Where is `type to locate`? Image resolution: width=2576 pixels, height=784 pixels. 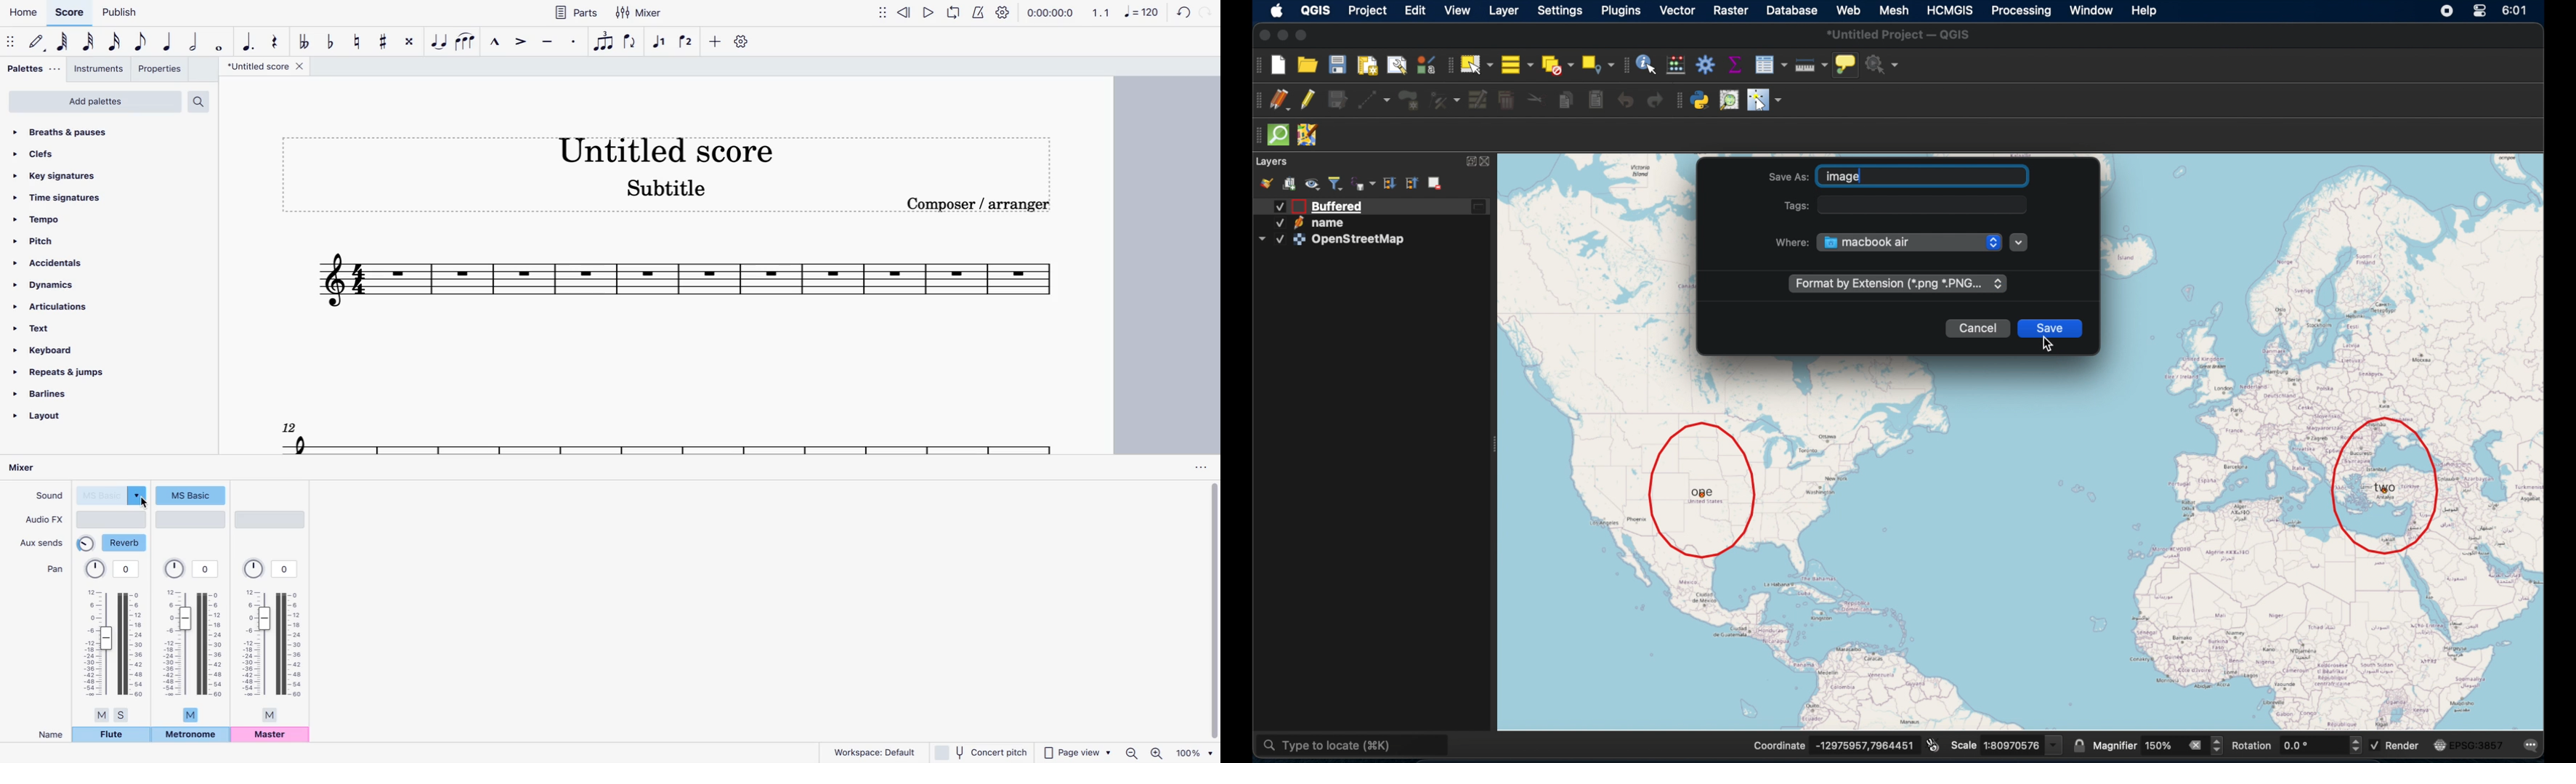
type to locate is located at coordinates (1355, 743).